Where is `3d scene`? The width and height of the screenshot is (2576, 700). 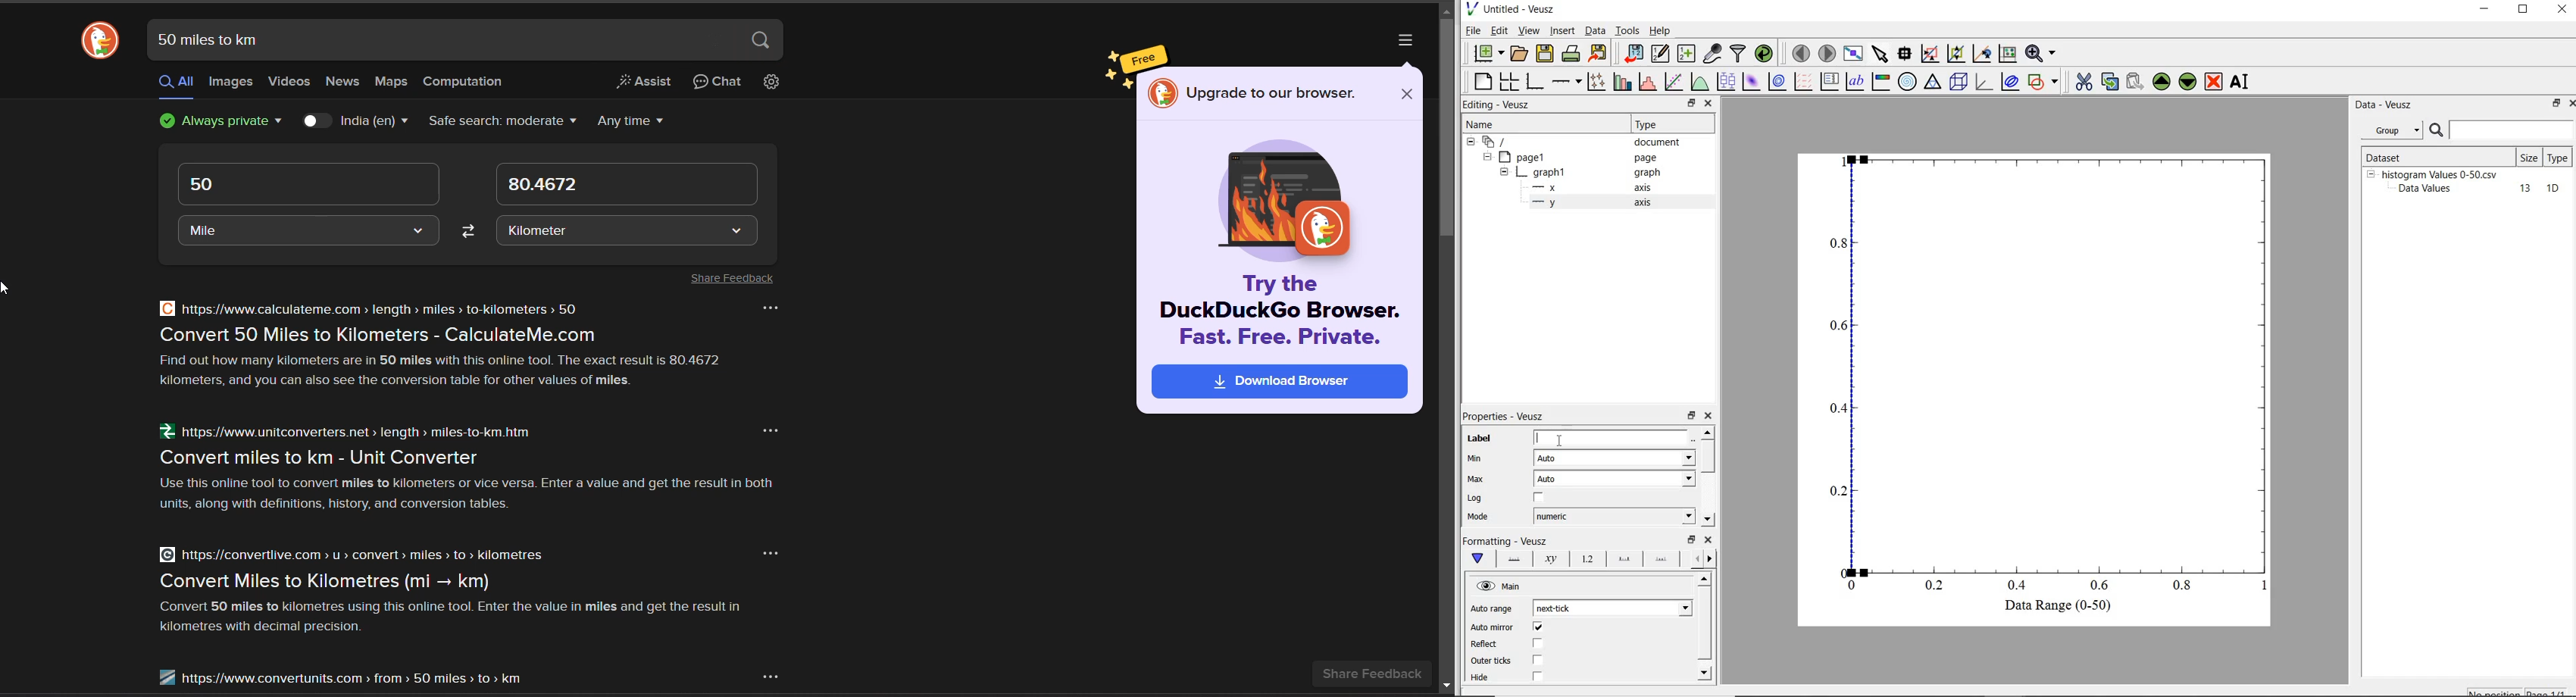 3d scene is located at coordinates (1959, 83).